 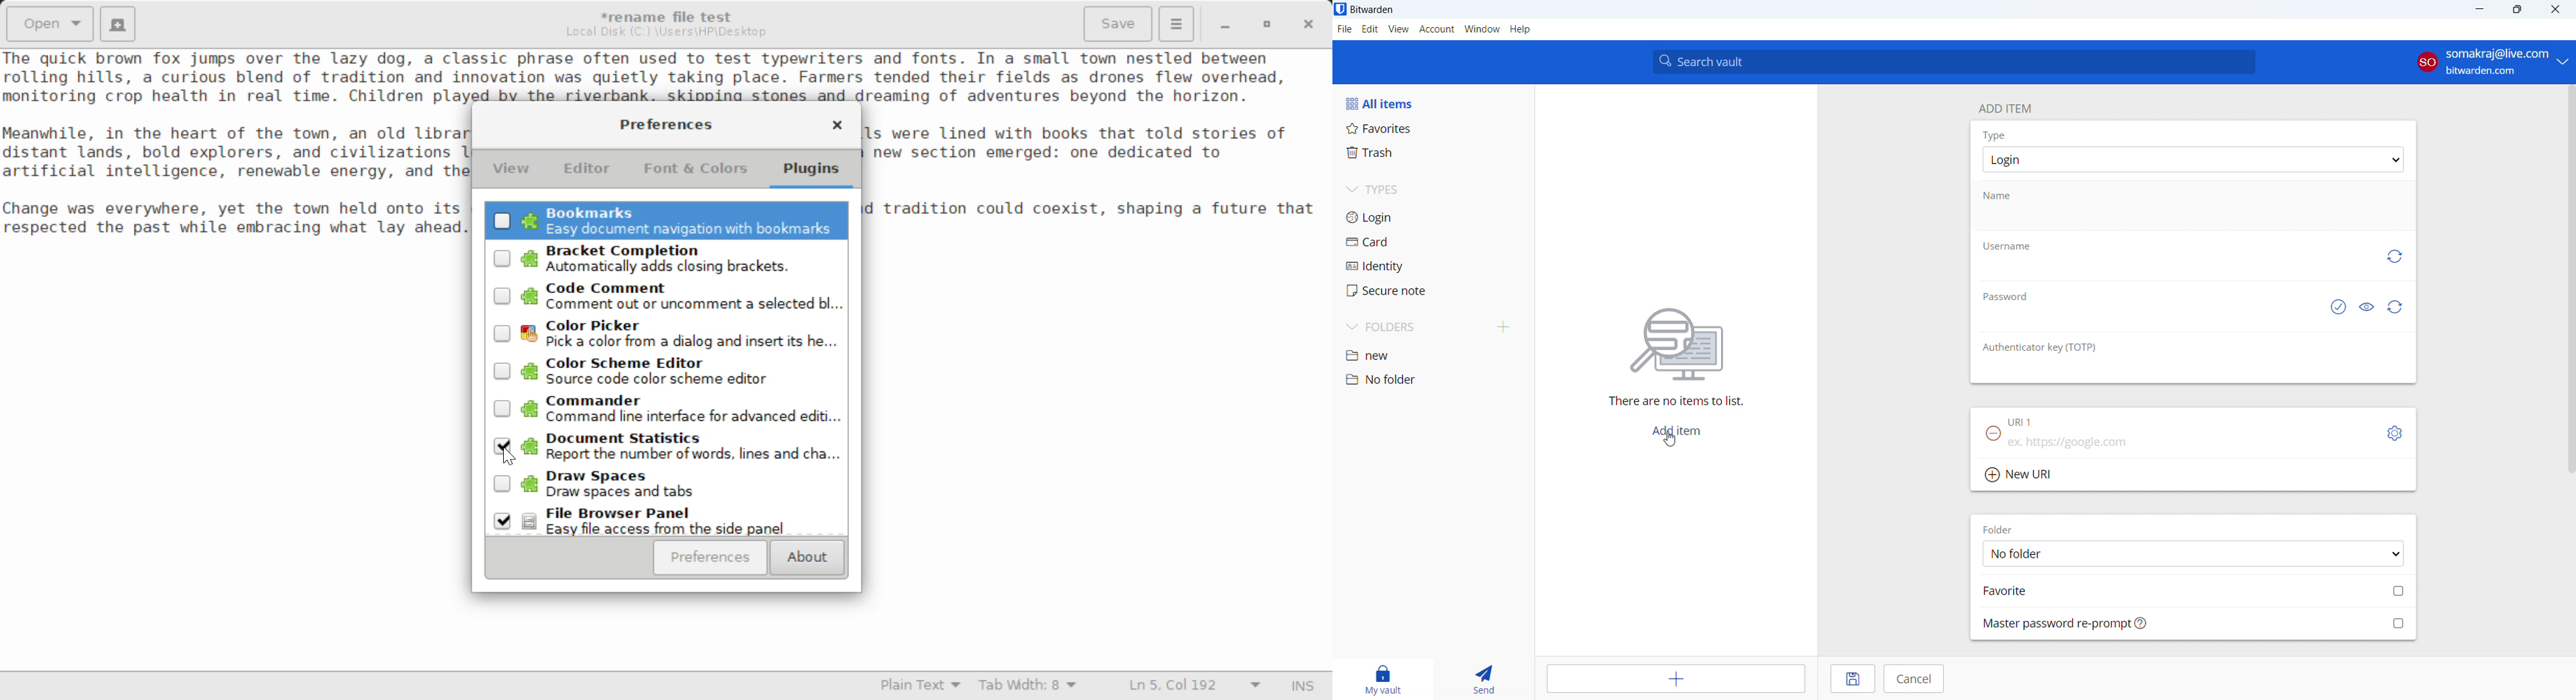 I want to click on otp, so click(x=2041, y=347).